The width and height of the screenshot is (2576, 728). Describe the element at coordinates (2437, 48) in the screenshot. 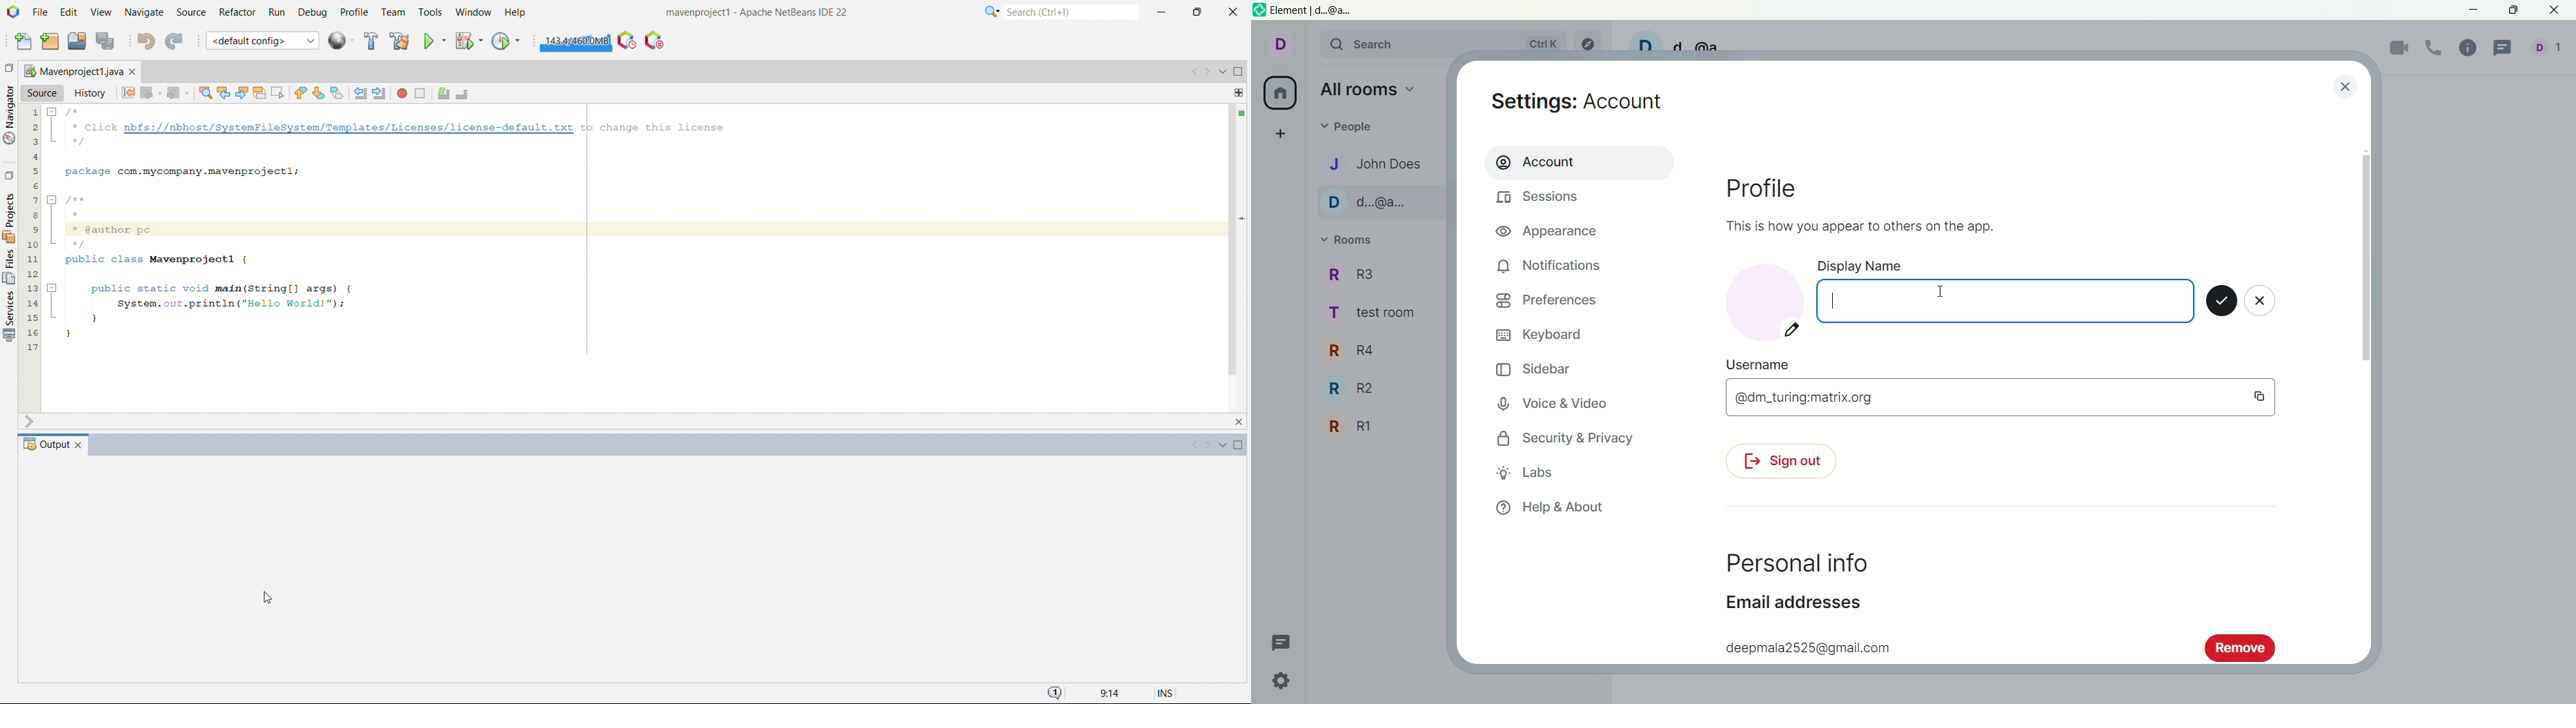

I see `voice call` at that location.